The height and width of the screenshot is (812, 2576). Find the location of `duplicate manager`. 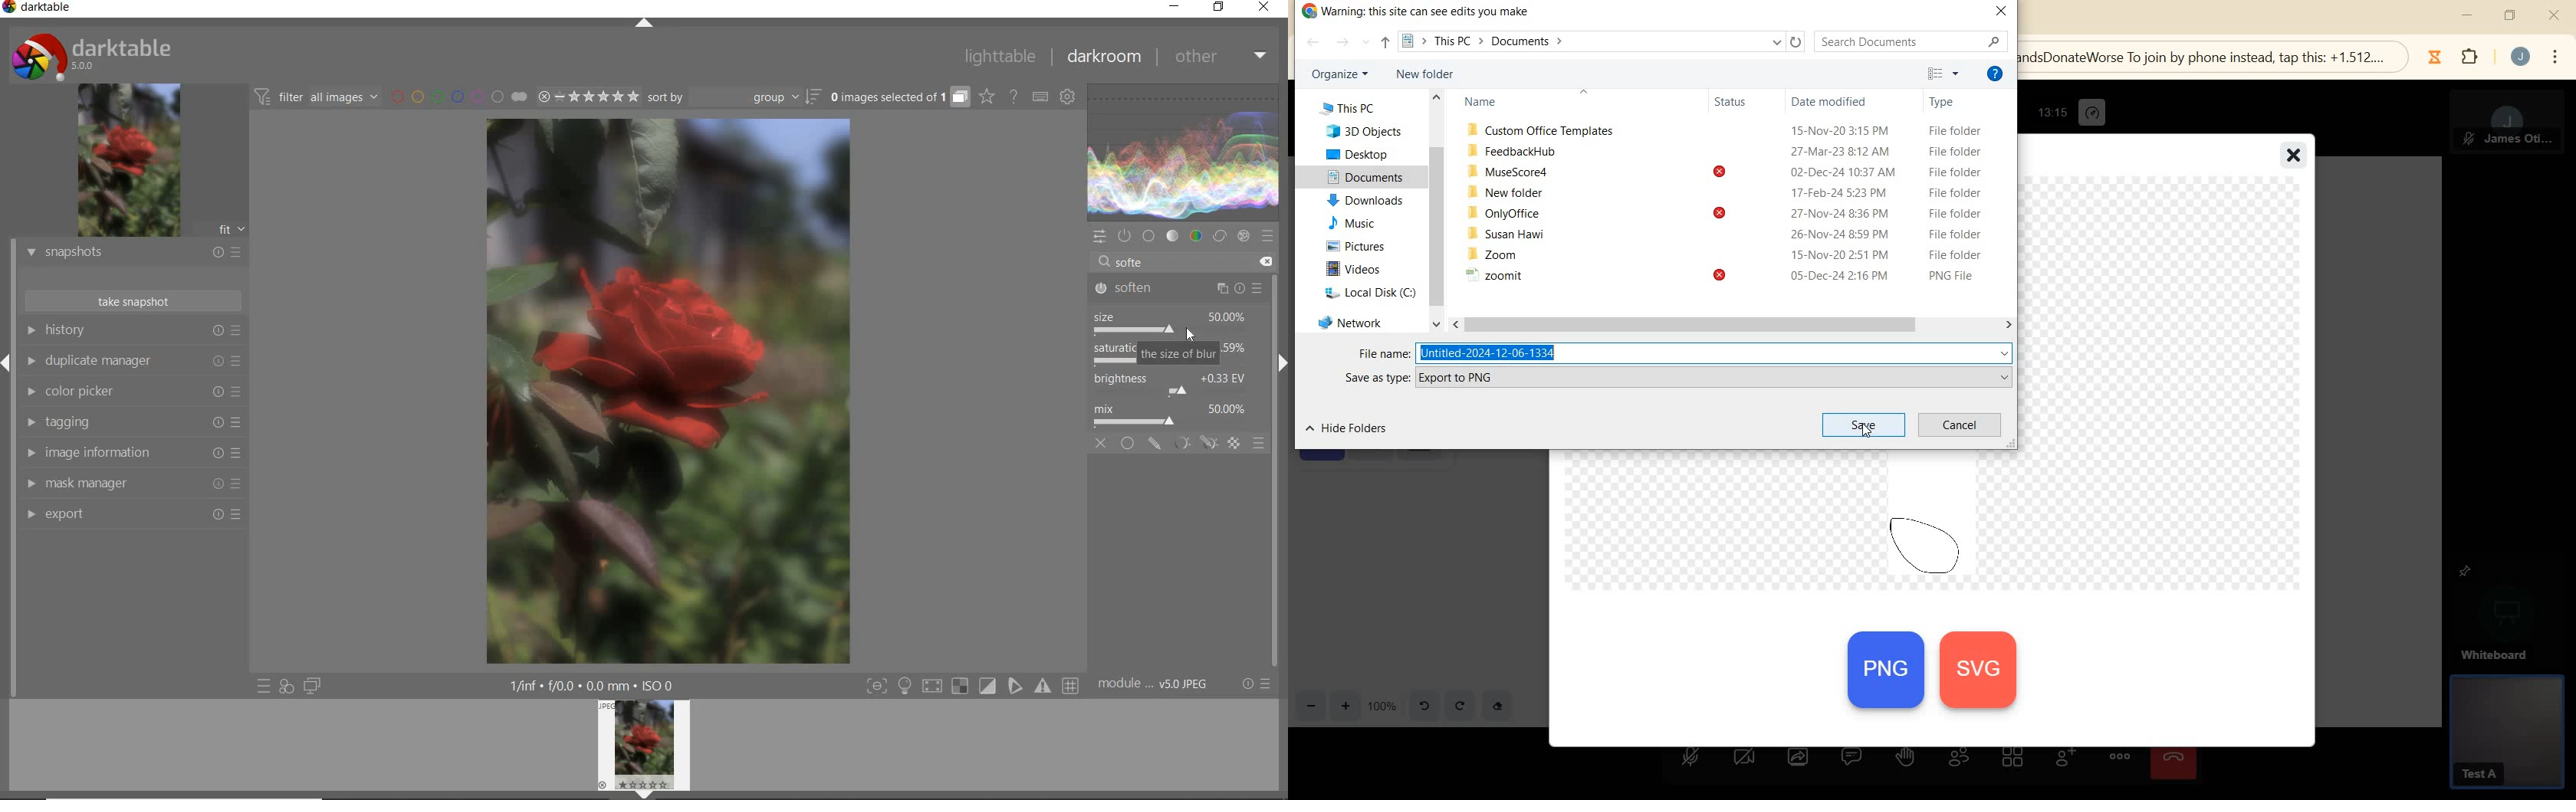

duplicate manager is located at coordinates (132, 362).